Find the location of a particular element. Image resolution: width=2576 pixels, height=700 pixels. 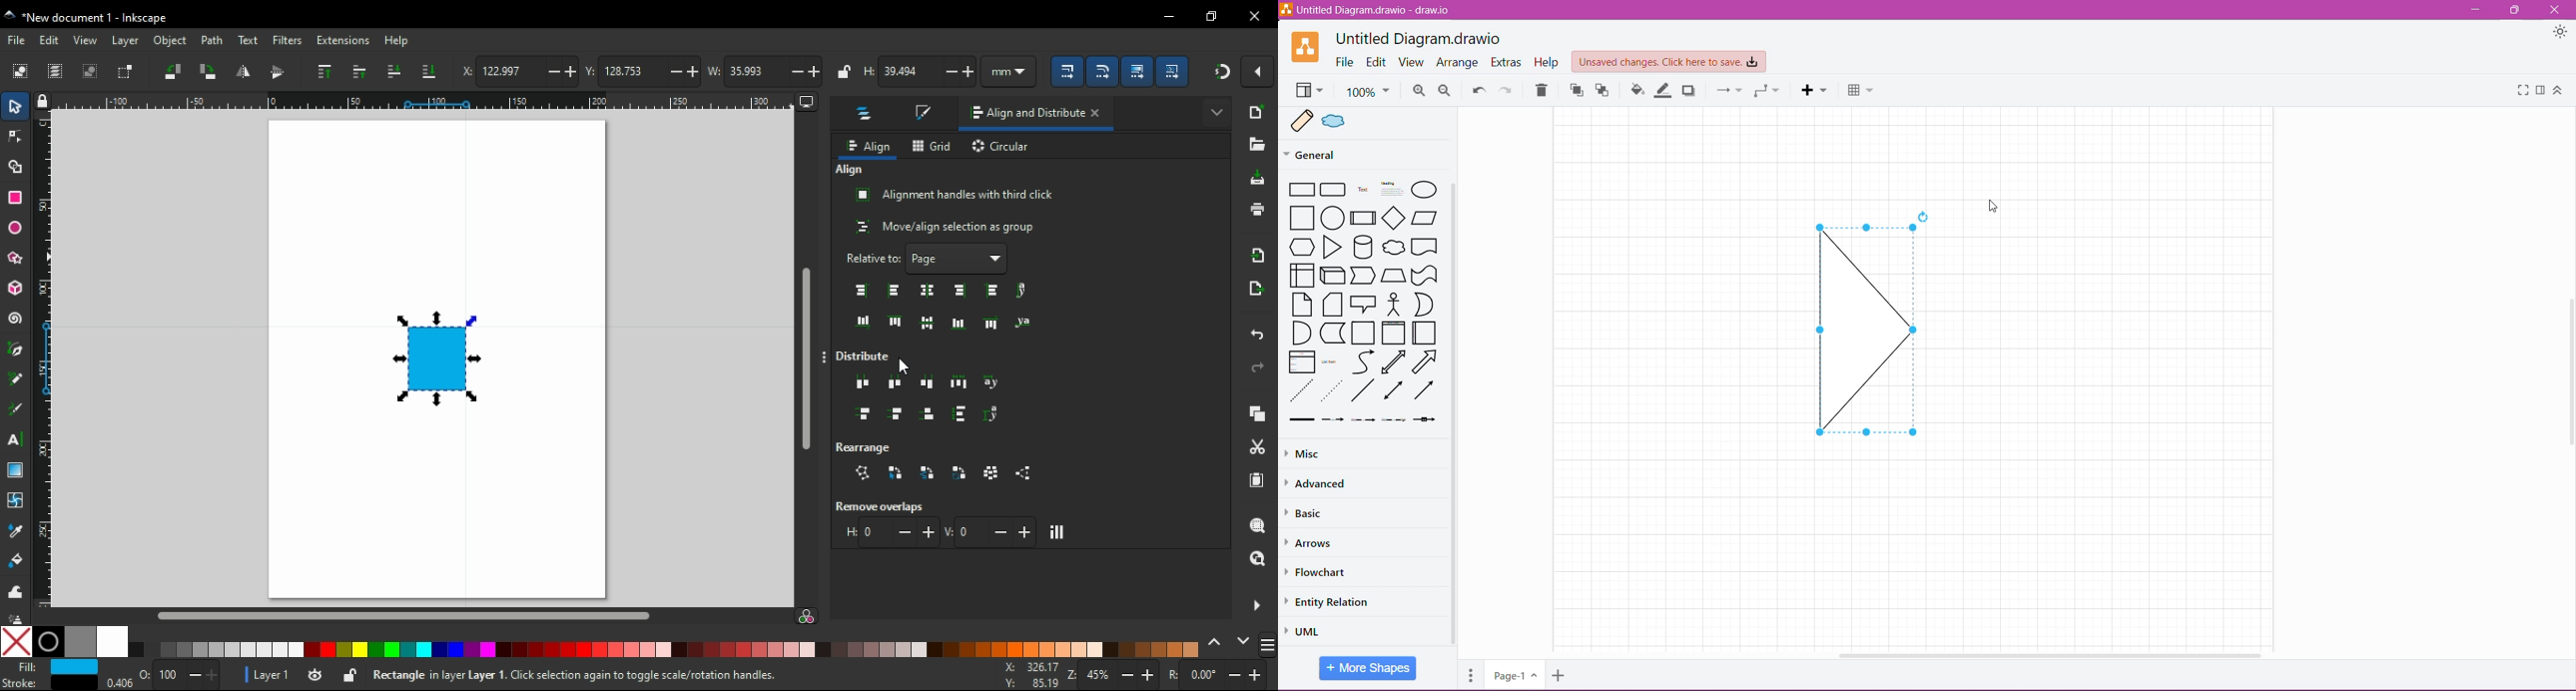

Vertical Scroll Bar is located at coordinates (1455, 414).